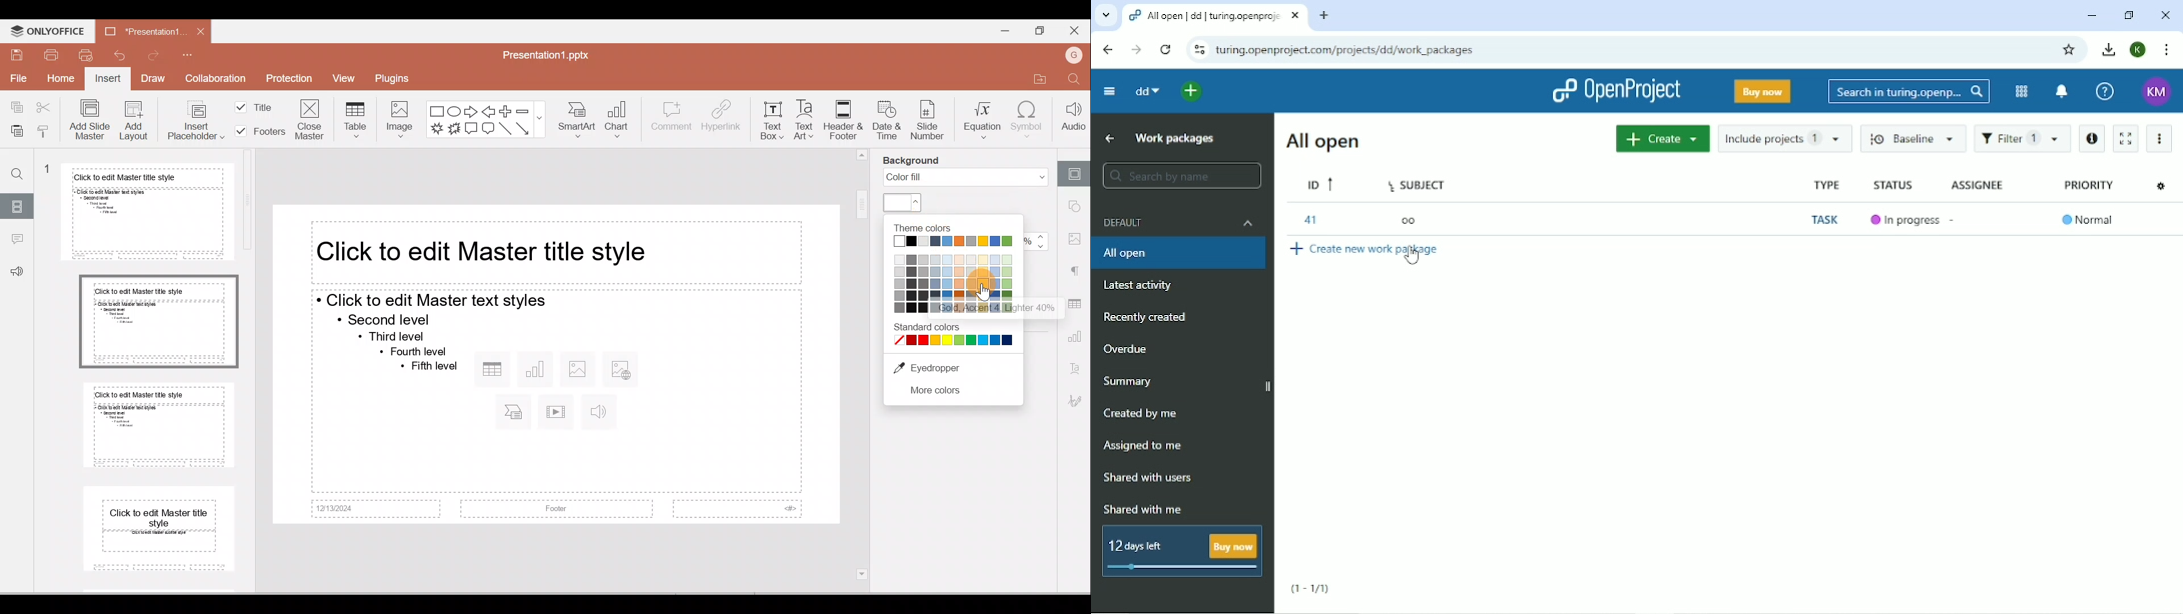 This screenshot has height=616, width=2184. What do you see at coordinates (14, 54) in the screenshot?
I see `Save` at bounding box center [14, 54].